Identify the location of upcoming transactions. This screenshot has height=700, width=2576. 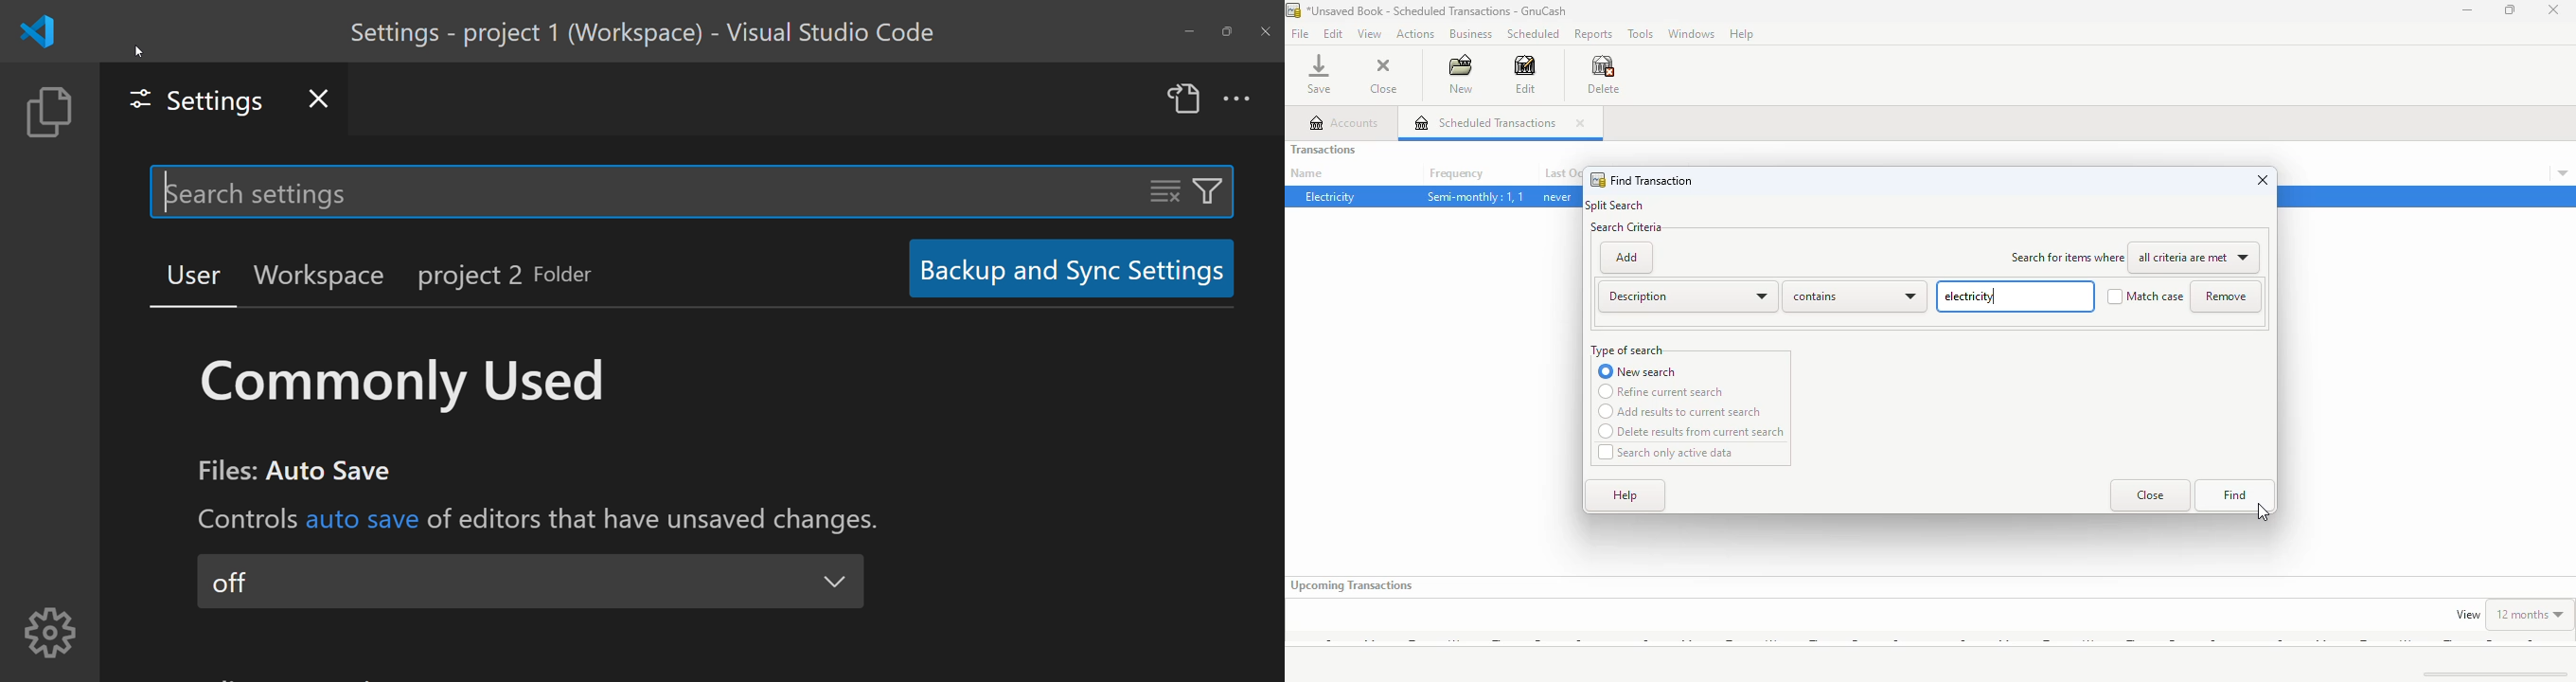
(1353, 585).